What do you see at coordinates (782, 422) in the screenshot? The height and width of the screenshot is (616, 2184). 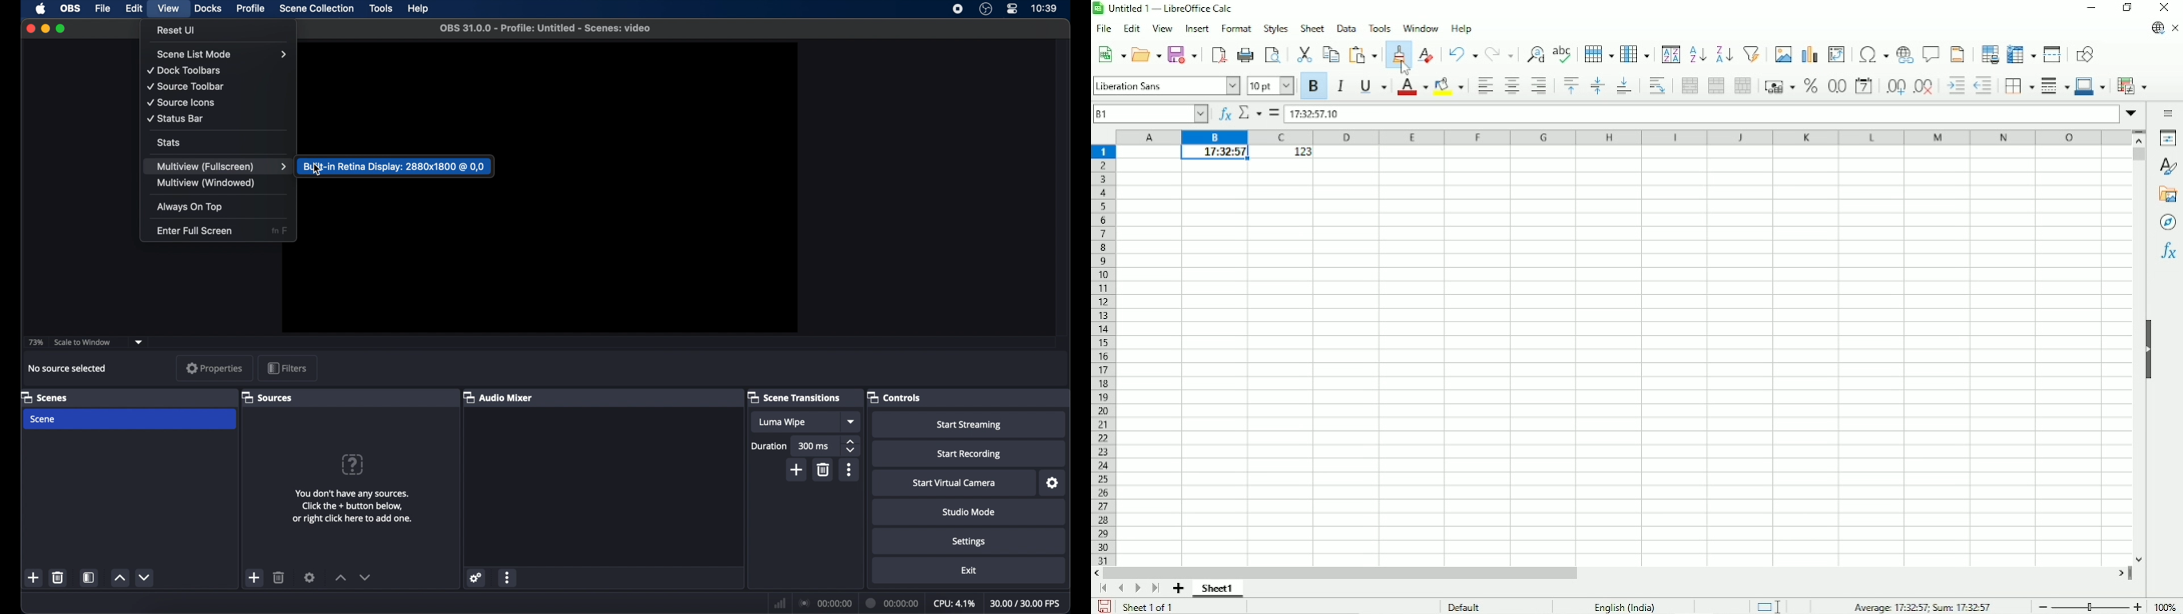 I see `luma wipe` at bounding box center [782, 422].